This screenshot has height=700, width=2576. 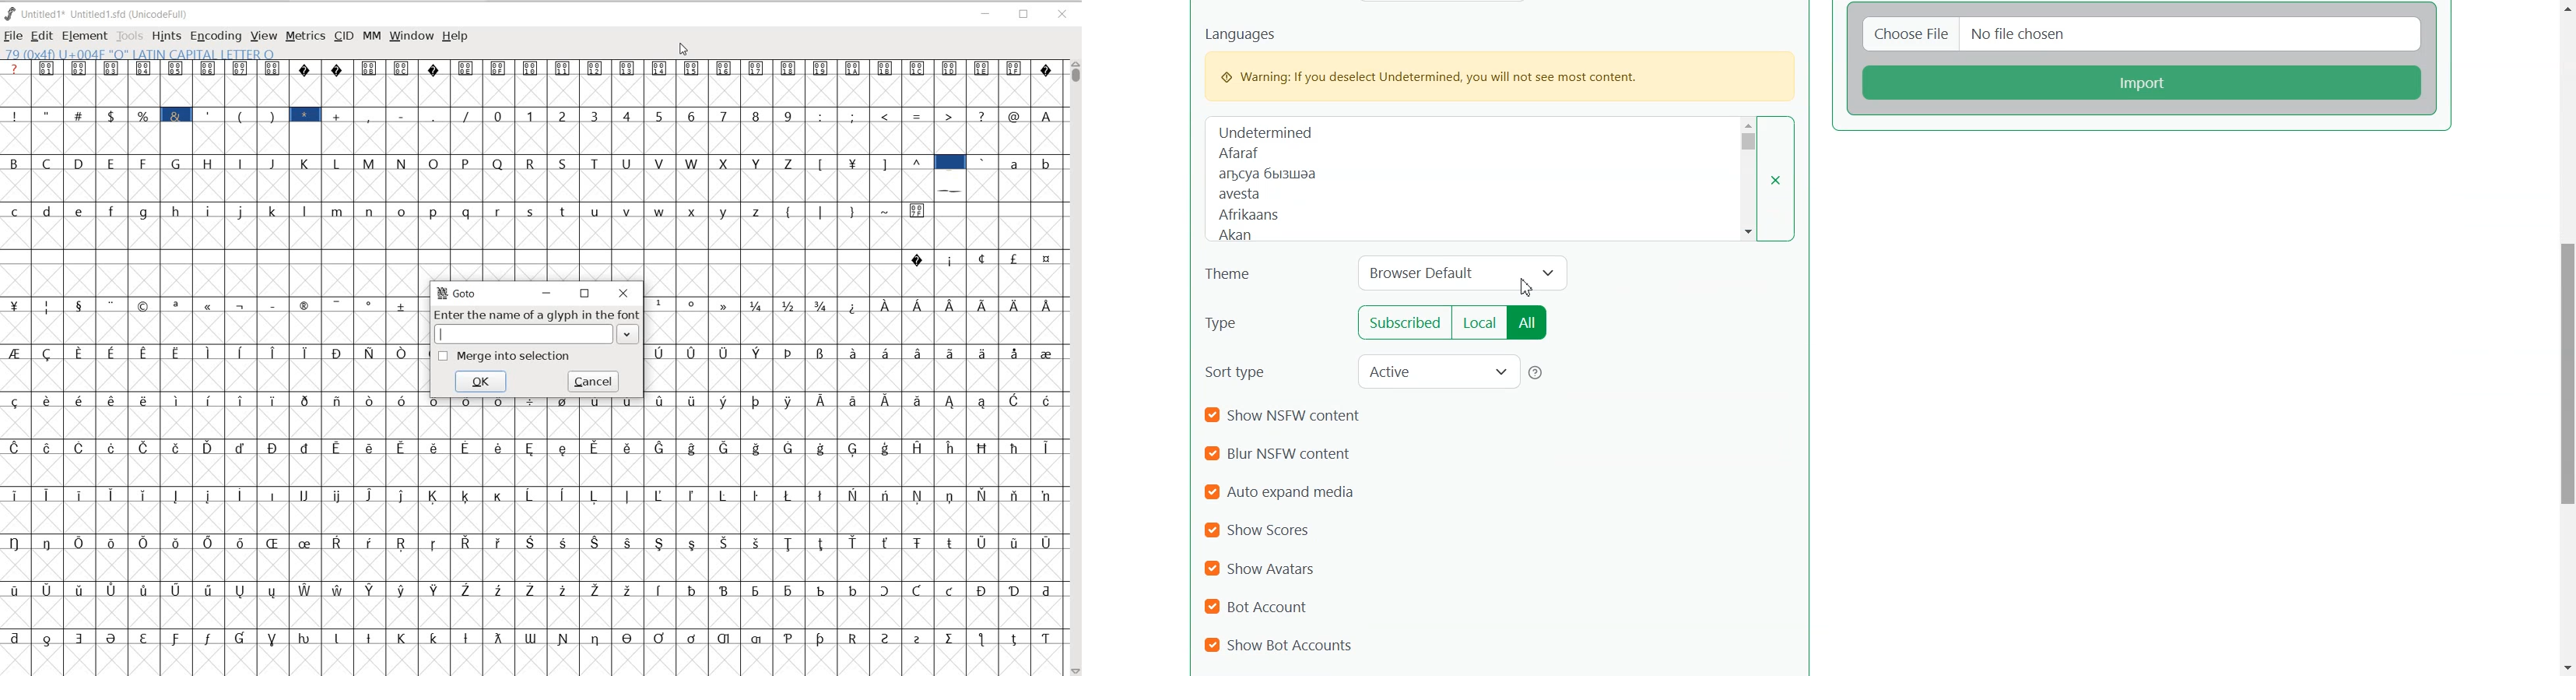 I want to click on TOOLS, so click(x=131, y=36).